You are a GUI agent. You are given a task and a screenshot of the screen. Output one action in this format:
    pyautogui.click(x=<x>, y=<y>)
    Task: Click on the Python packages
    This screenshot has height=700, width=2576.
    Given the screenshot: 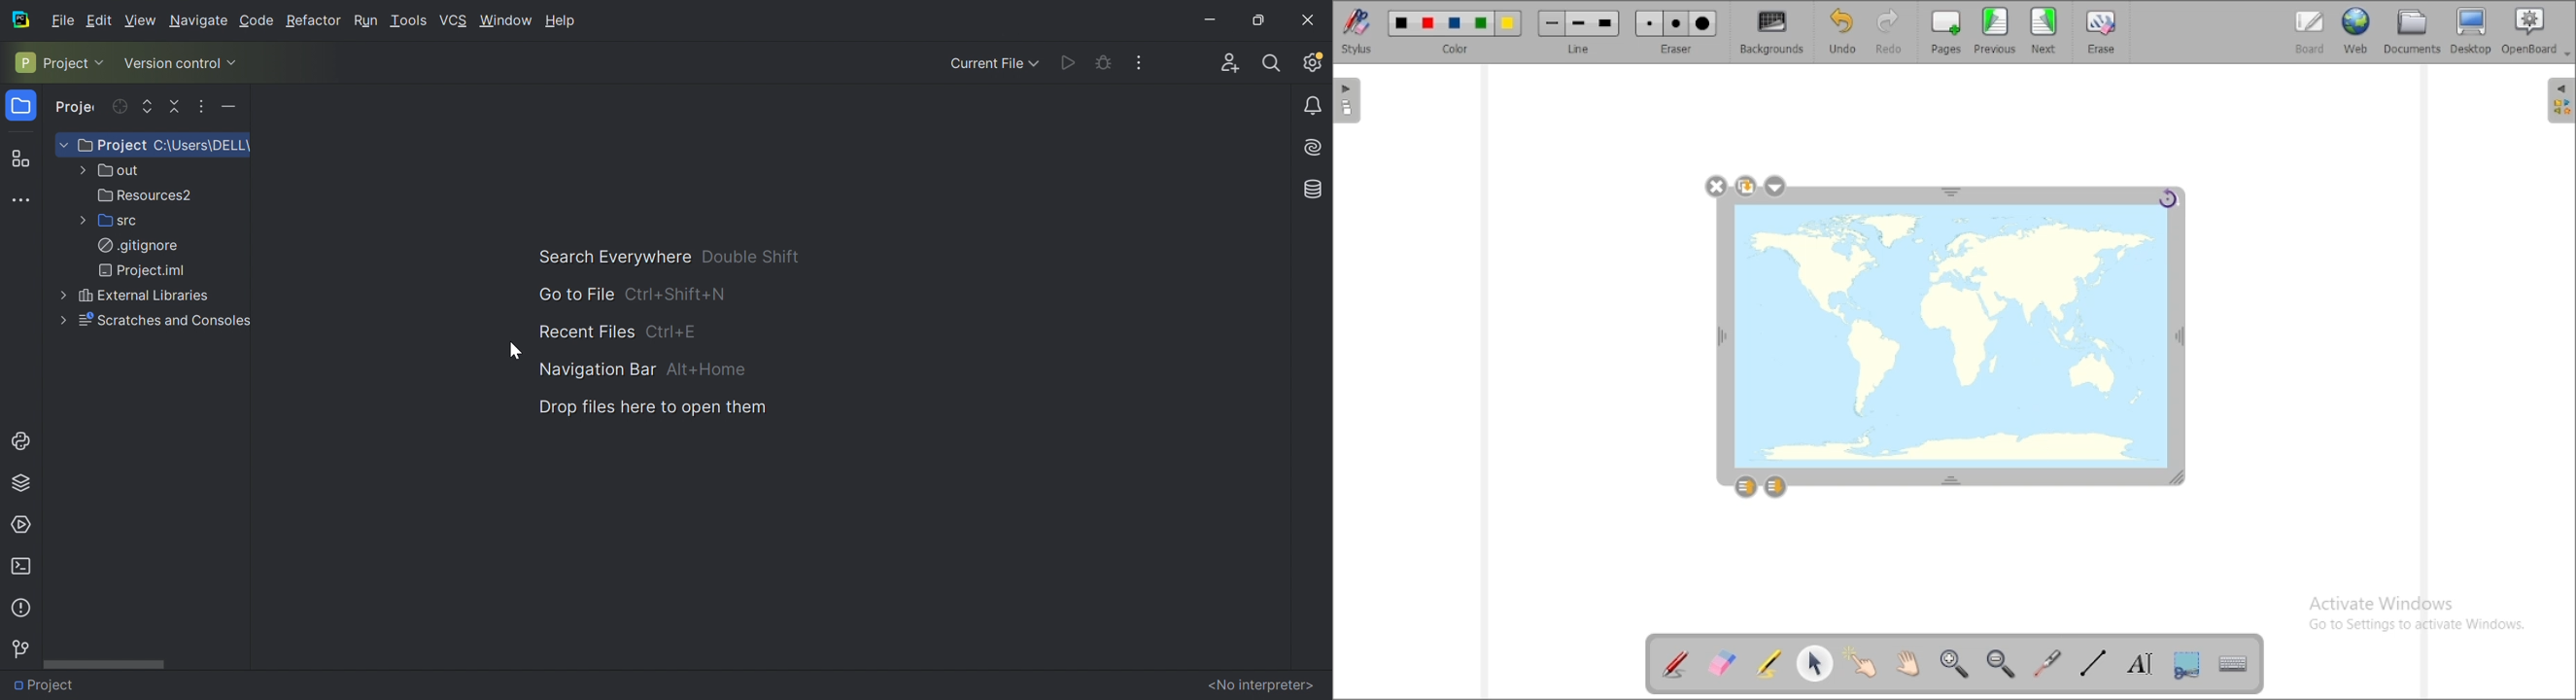 What is the action you would take?
    pyautogui.click(x=26, y=481)
    